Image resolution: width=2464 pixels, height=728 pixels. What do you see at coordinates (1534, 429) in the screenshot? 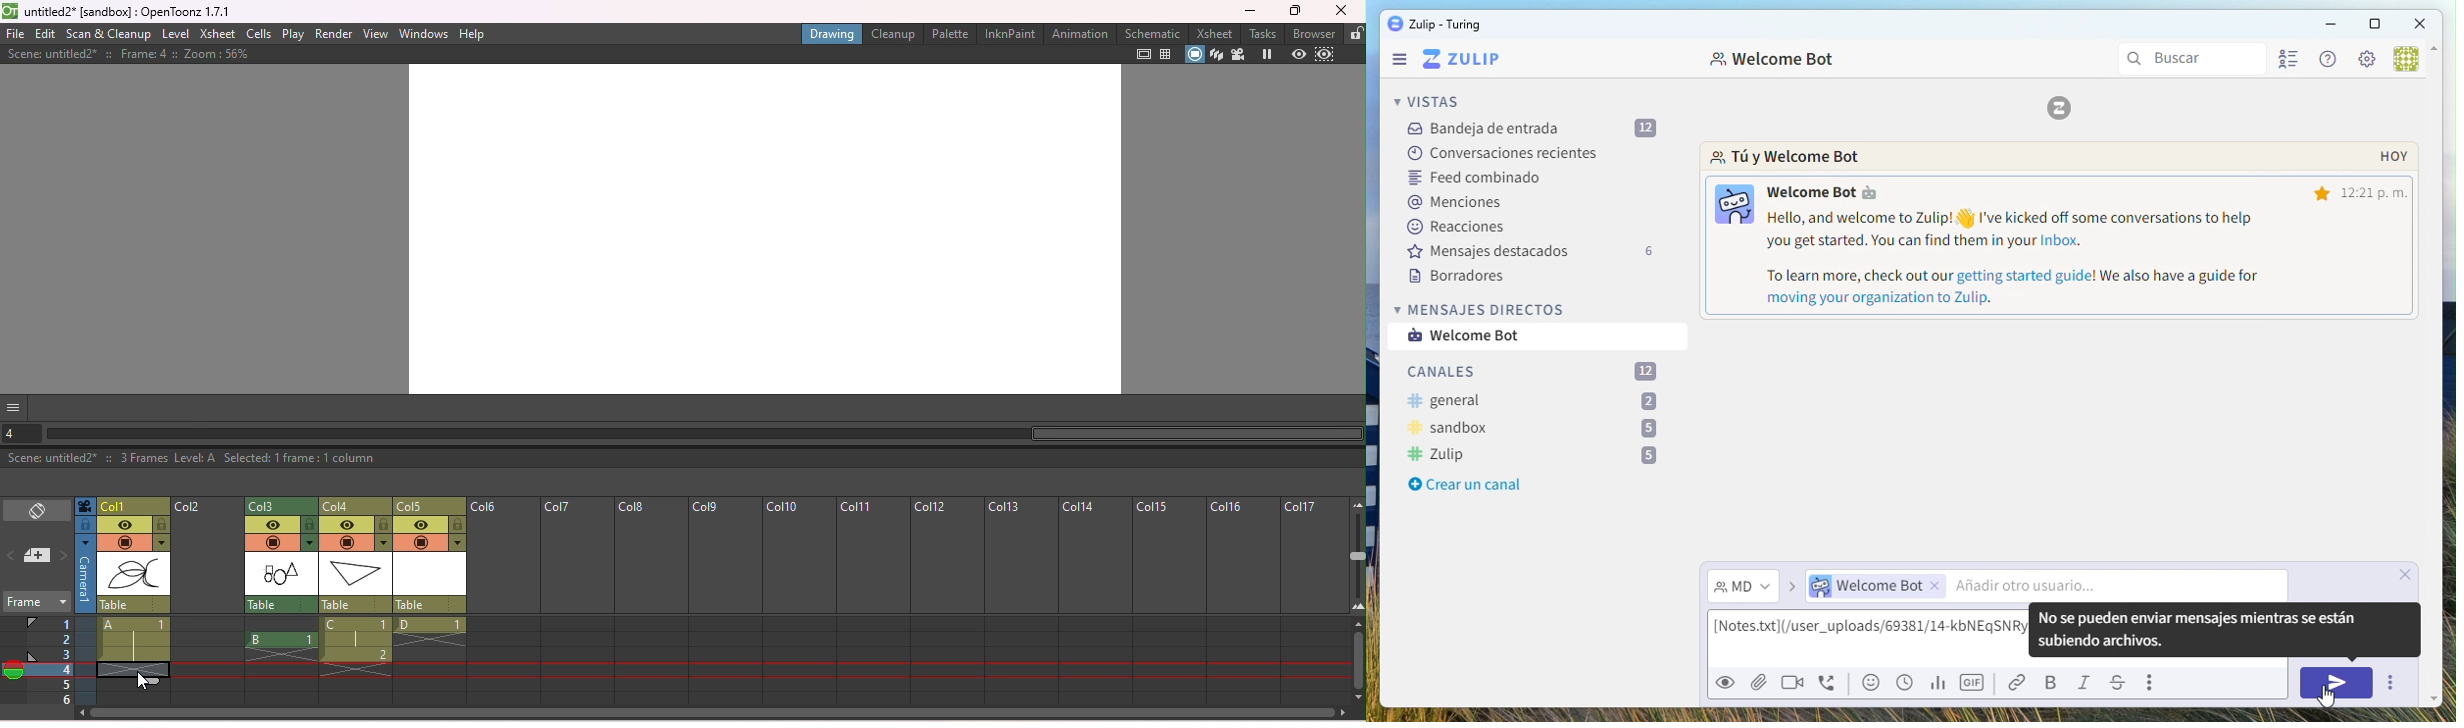
I see `Sandbox` at bounding box center [1534, 429].